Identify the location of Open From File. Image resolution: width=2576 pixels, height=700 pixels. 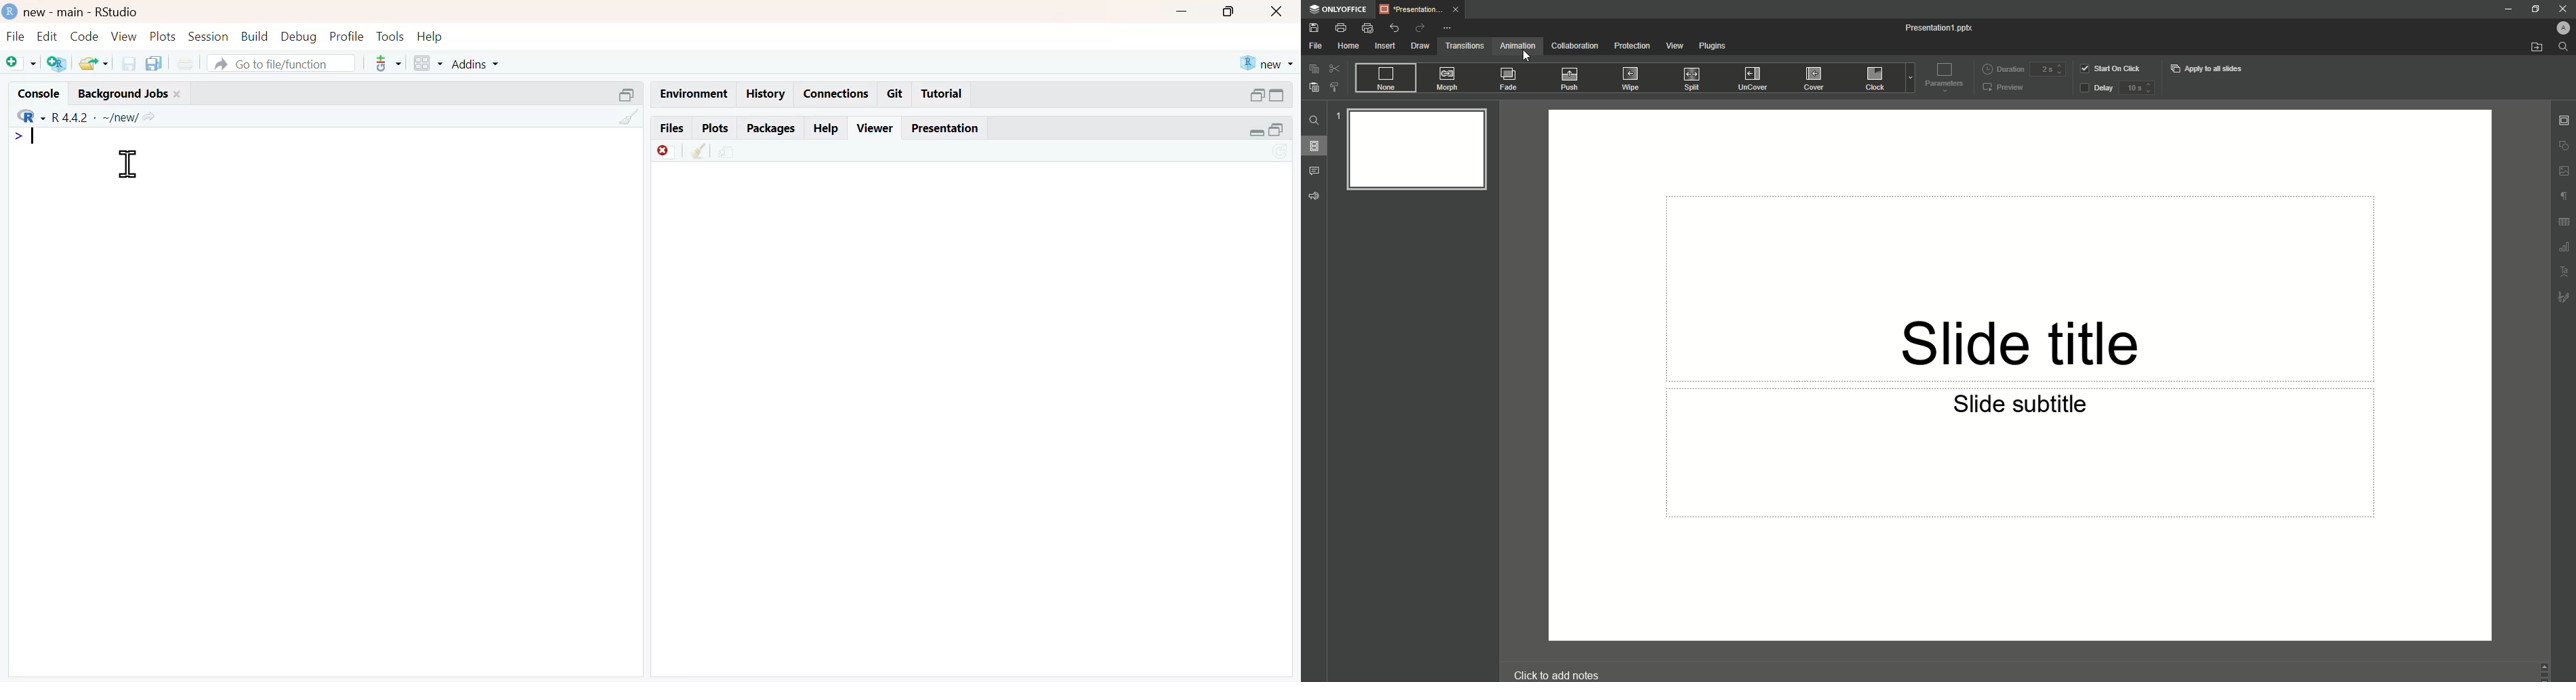
(2530, 47).